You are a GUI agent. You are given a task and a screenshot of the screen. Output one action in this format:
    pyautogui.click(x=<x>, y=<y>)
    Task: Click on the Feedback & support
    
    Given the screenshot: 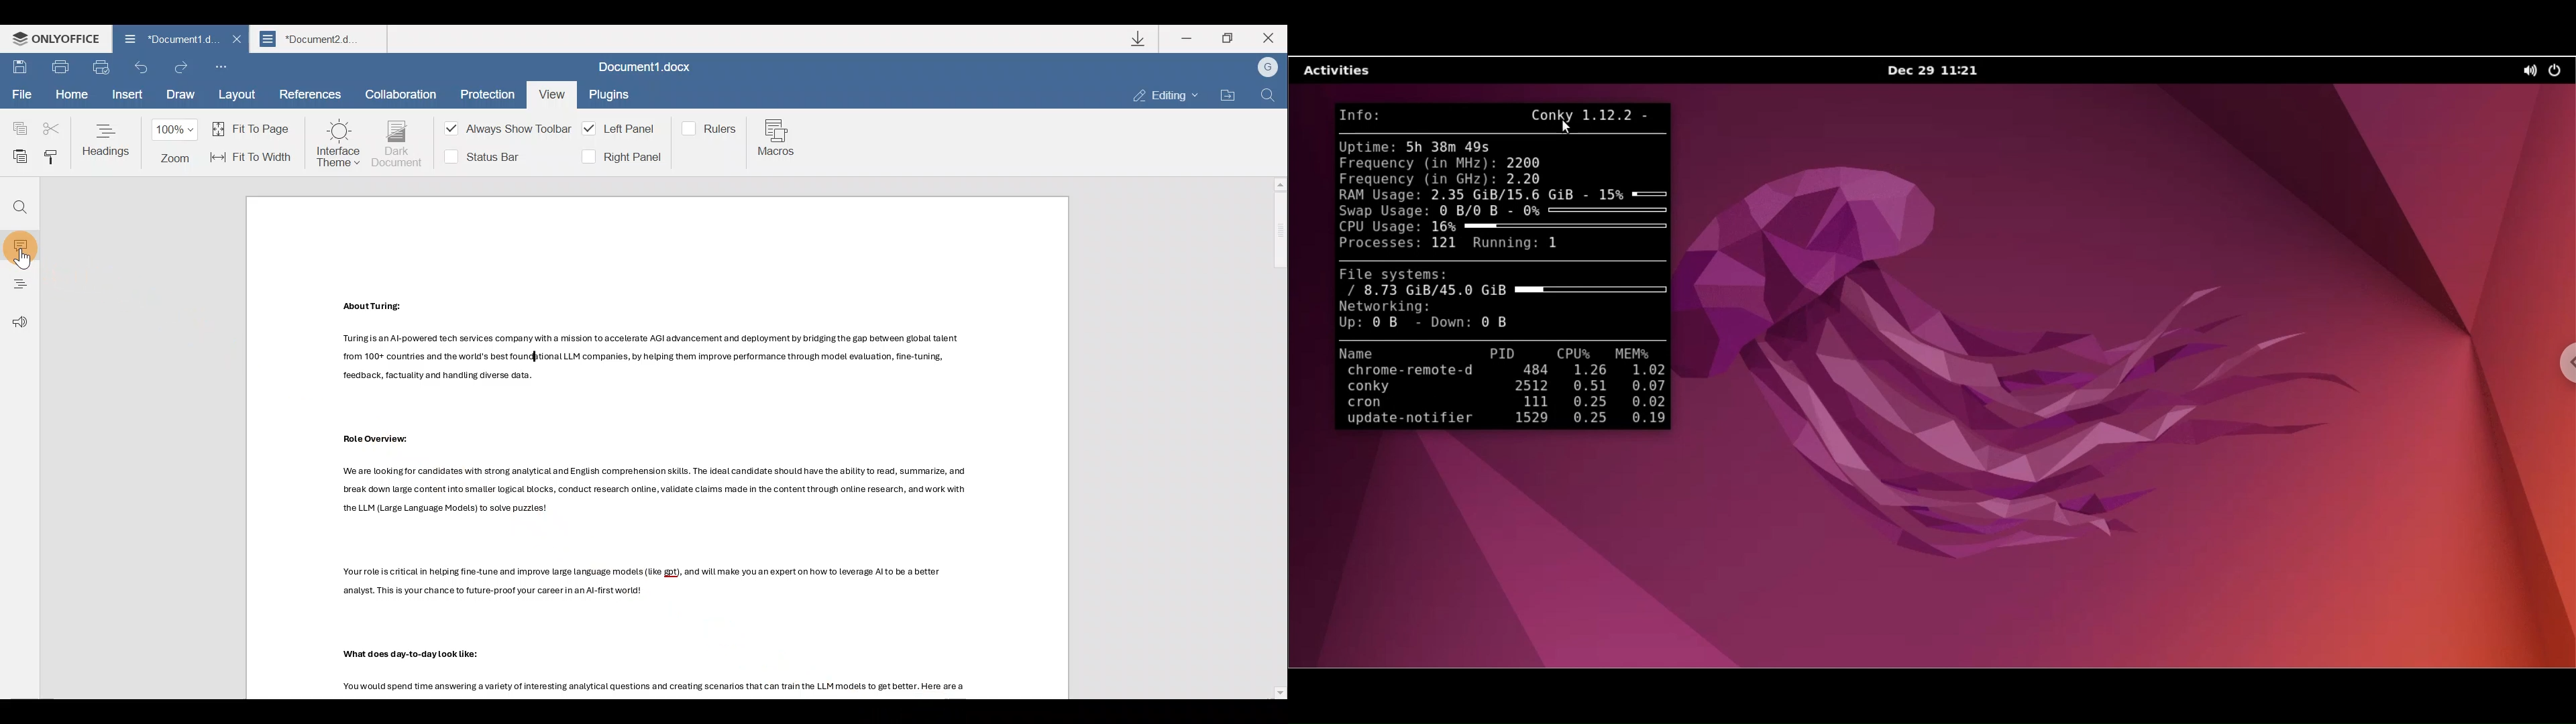 What is the action you would take?
    pyautogui.click(x=15, y=314)
    